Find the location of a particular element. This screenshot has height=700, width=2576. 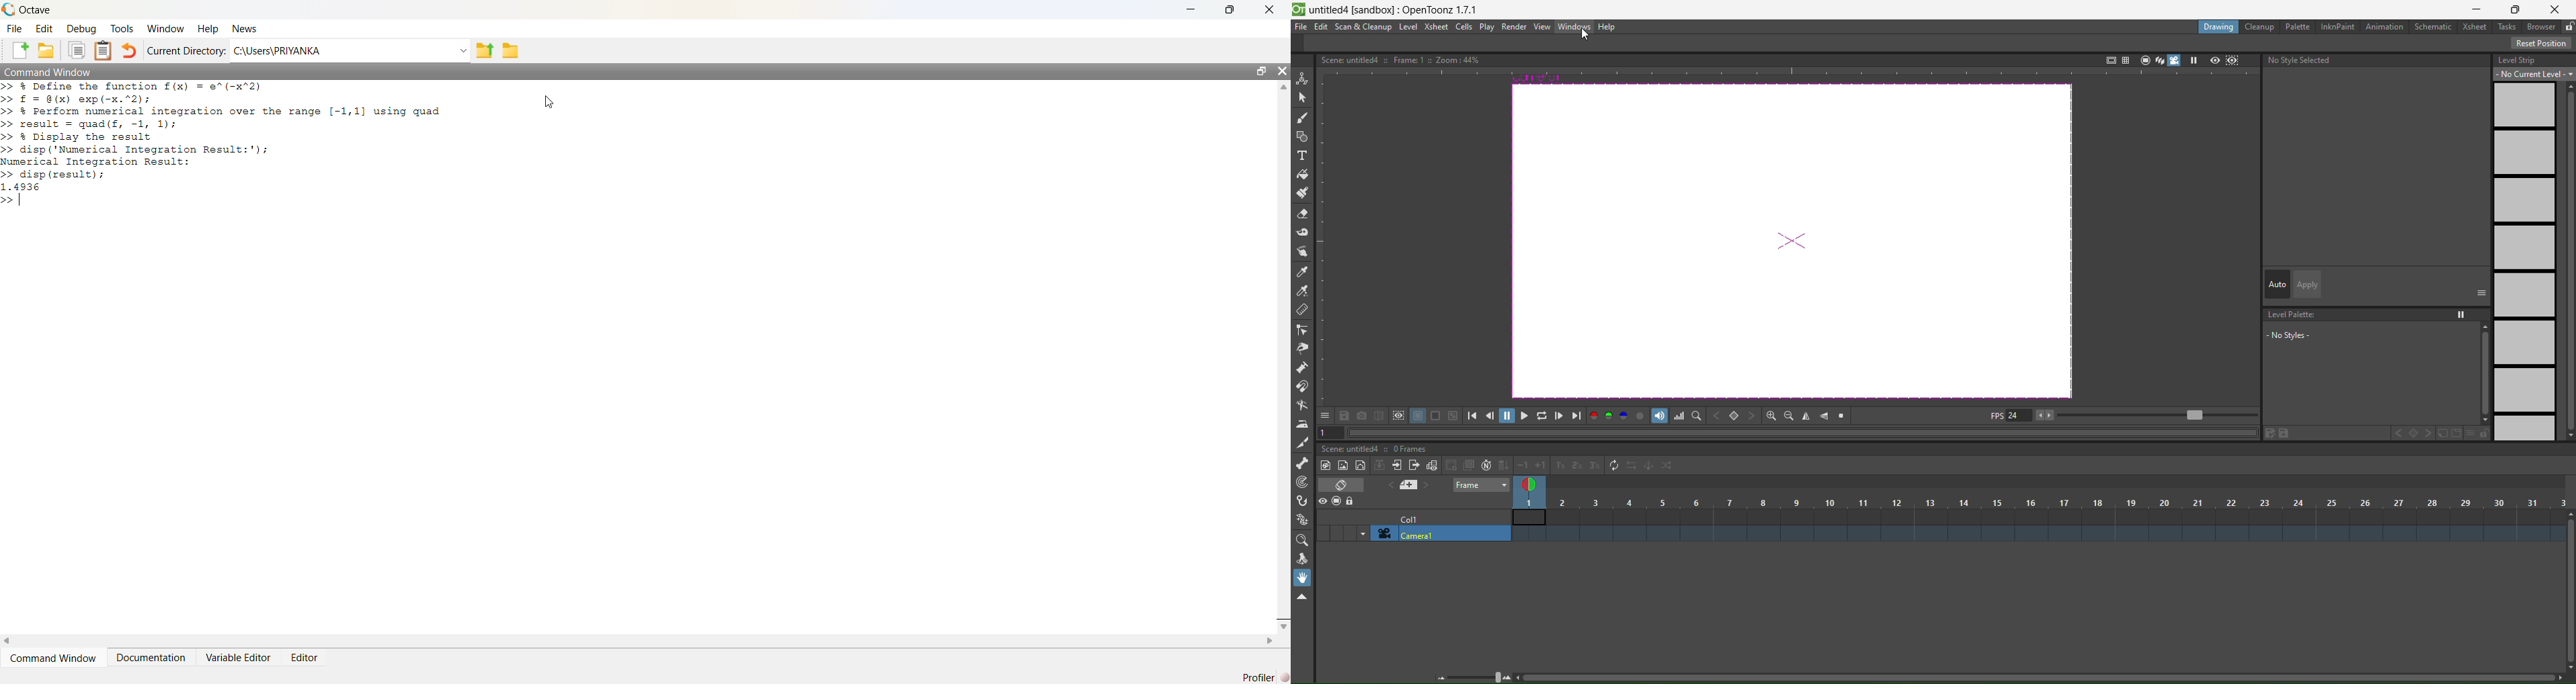

tracker tool is located at coordinates (1303, 483).